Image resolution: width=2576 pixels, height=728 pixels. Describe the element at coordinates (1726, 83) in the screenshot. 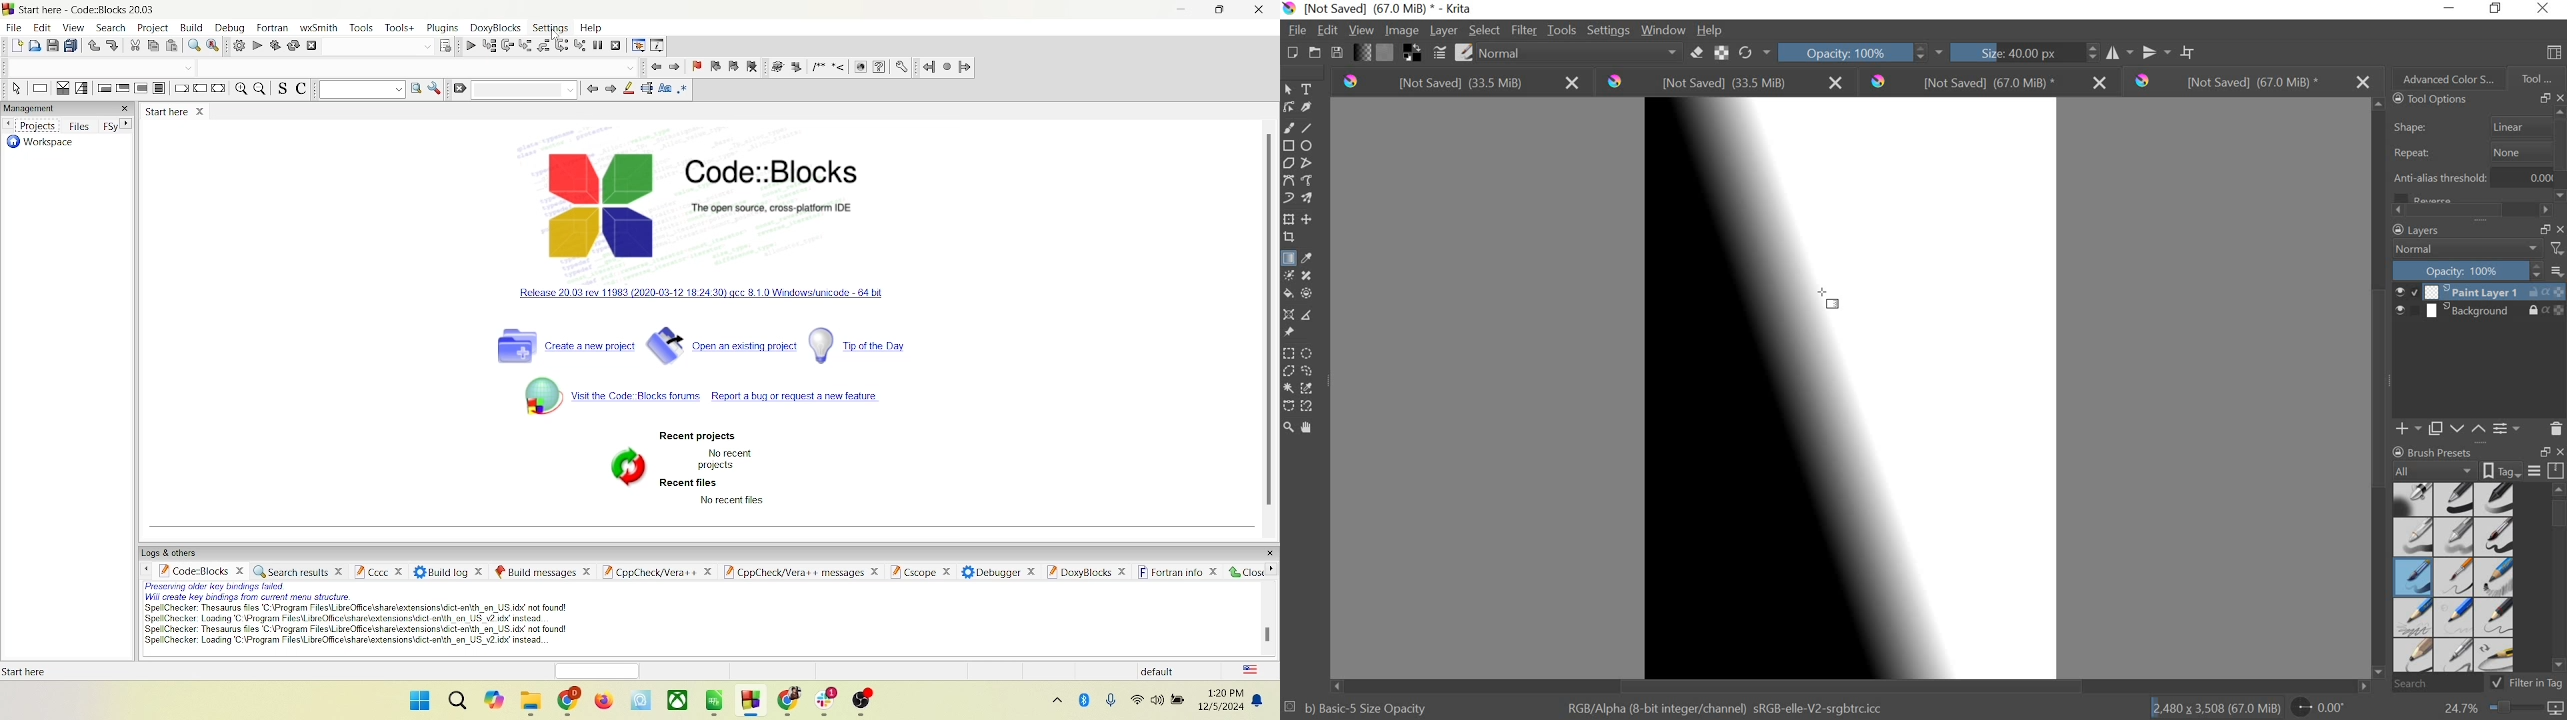

I see `[not saved] (33.5 mb)` at that location.